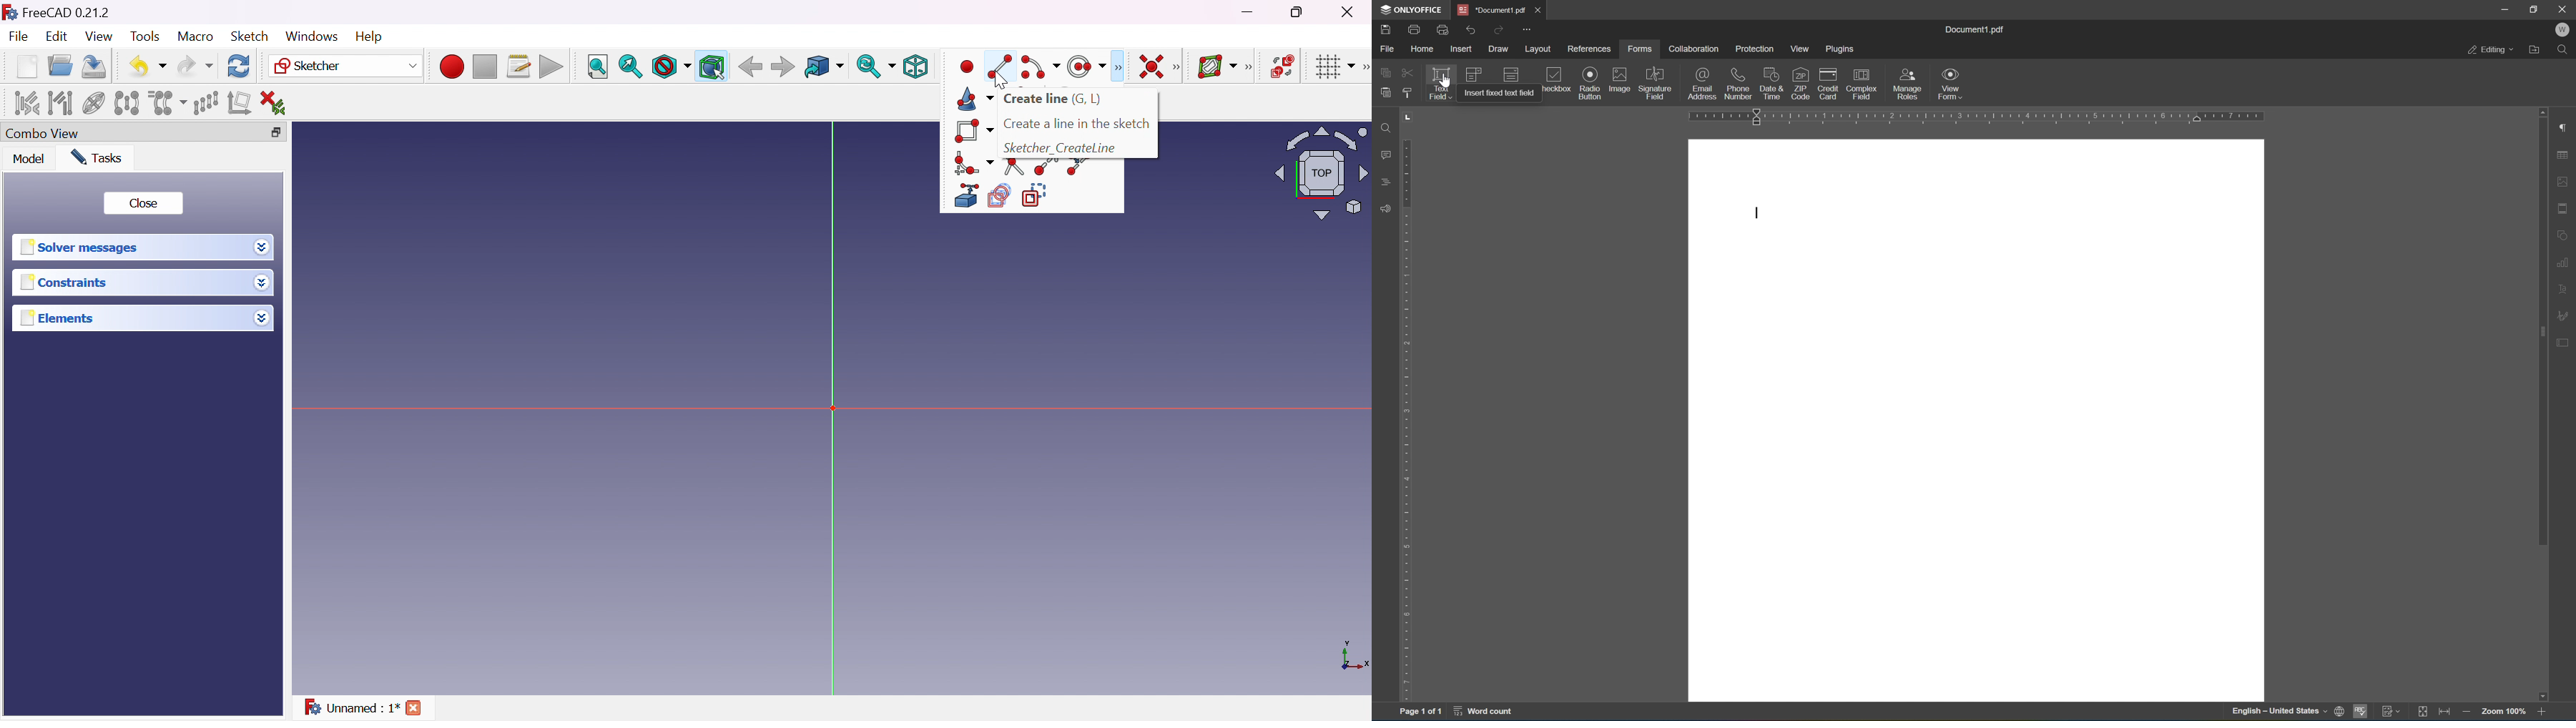 Image resolution: width=2576 pixels, height=728 pixels. What do you see at coordinates (1387, 48) in the screenshot?
I see `file` at bounding box center [1387, 48].